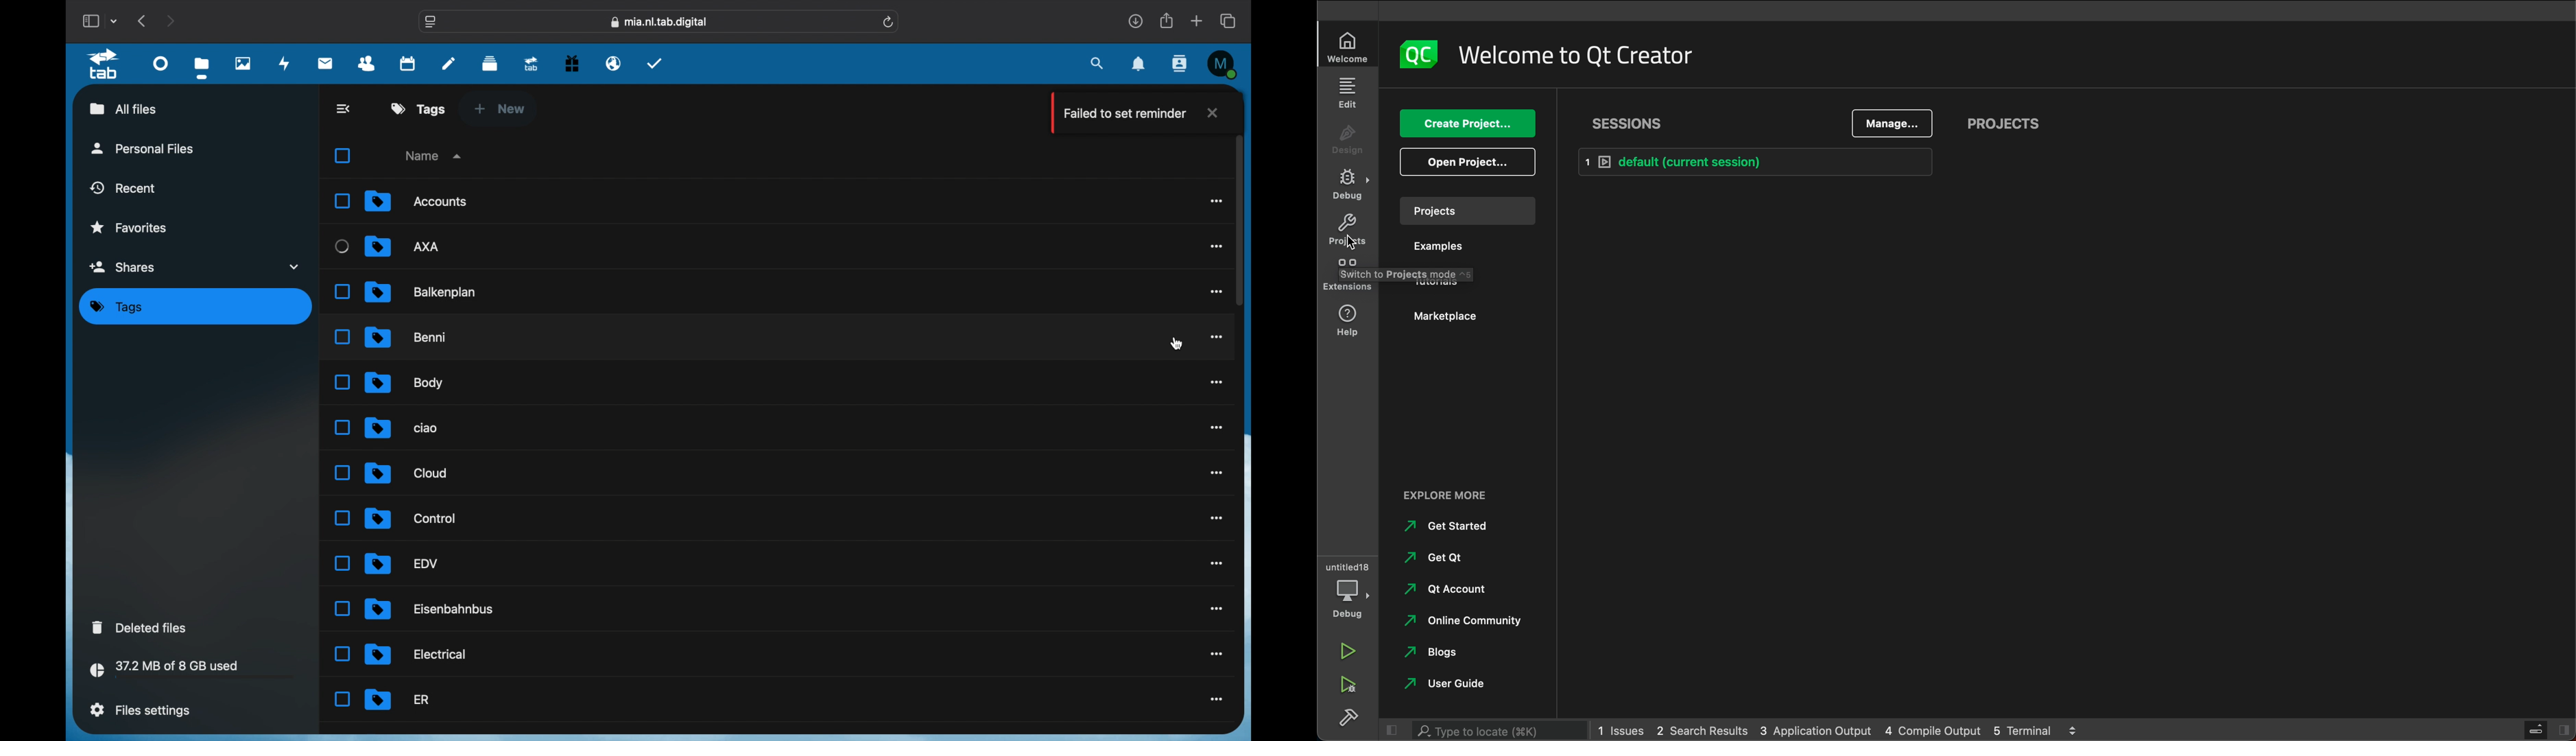  Describe the element at coordinates (1346, 654) in the screenshot. I see `run` at that location.